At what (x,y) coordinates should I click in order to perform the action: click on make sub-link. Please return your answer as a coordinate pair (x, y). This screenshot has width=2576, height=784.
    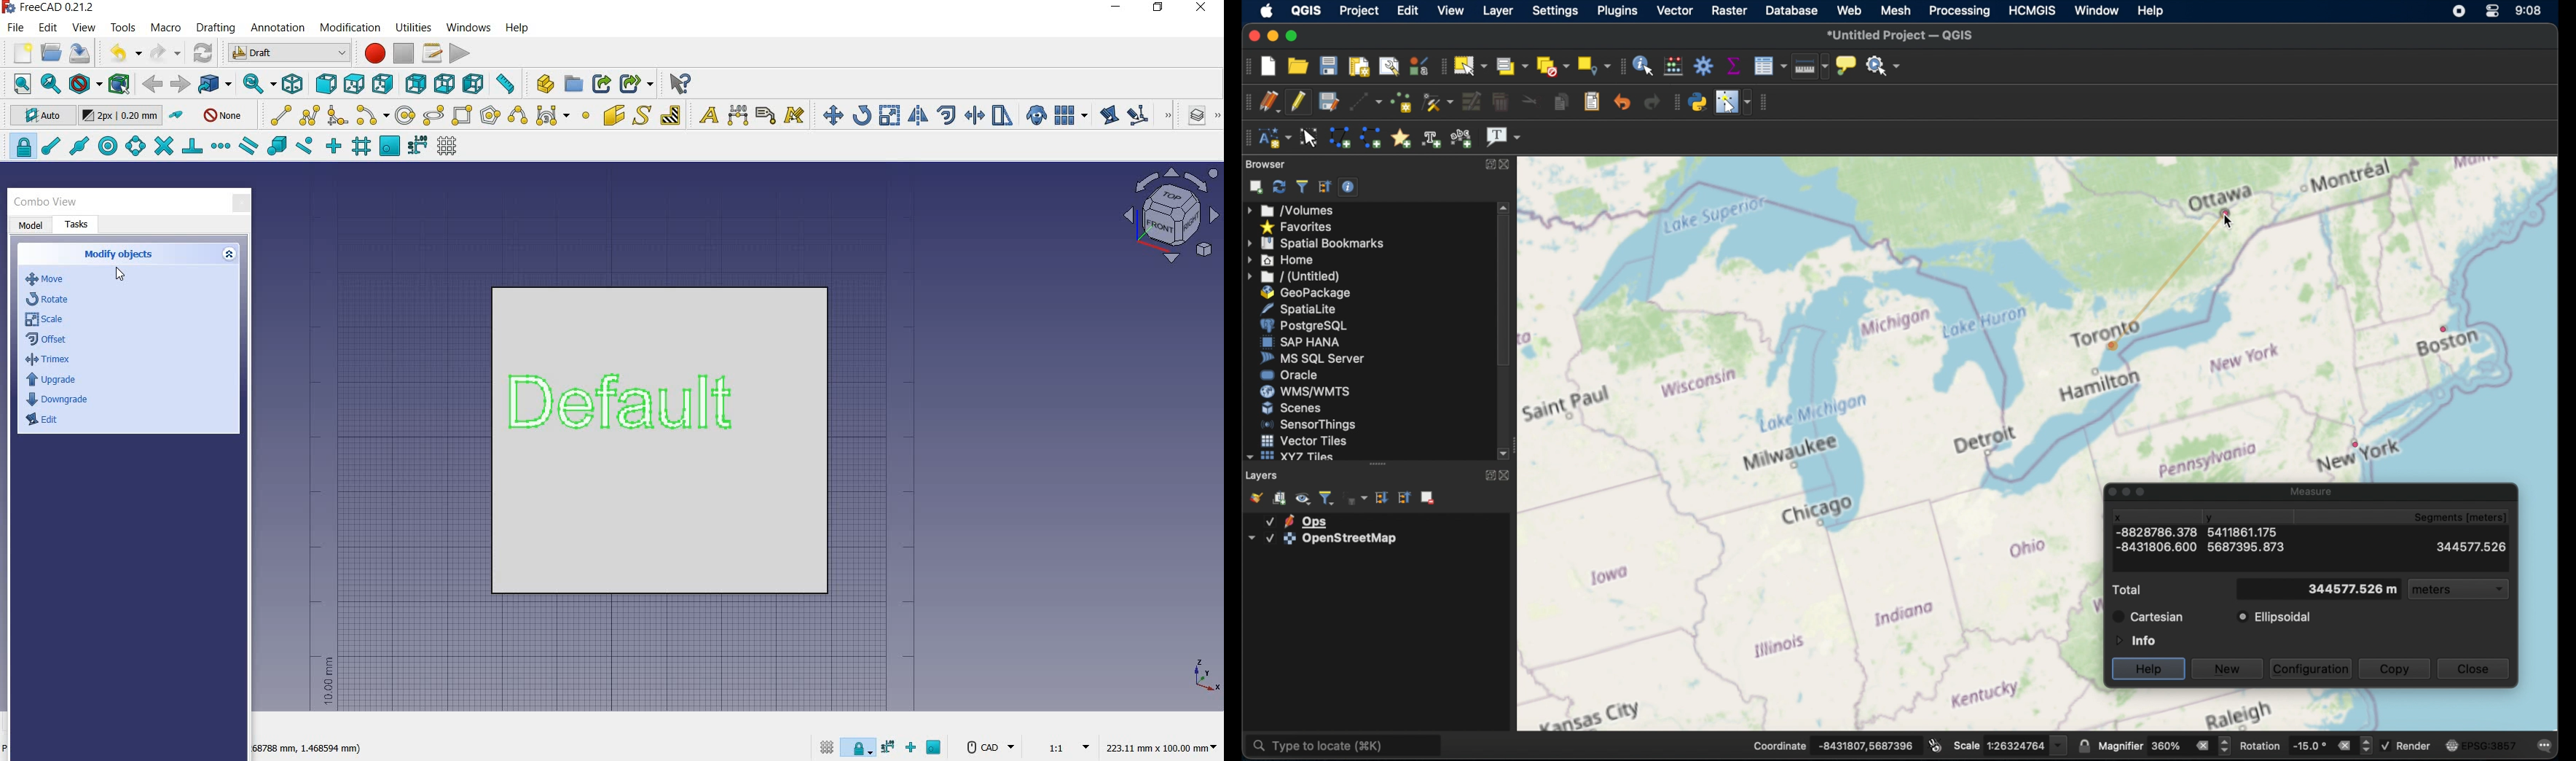
    Looking at the image, I should click on (635, 84).